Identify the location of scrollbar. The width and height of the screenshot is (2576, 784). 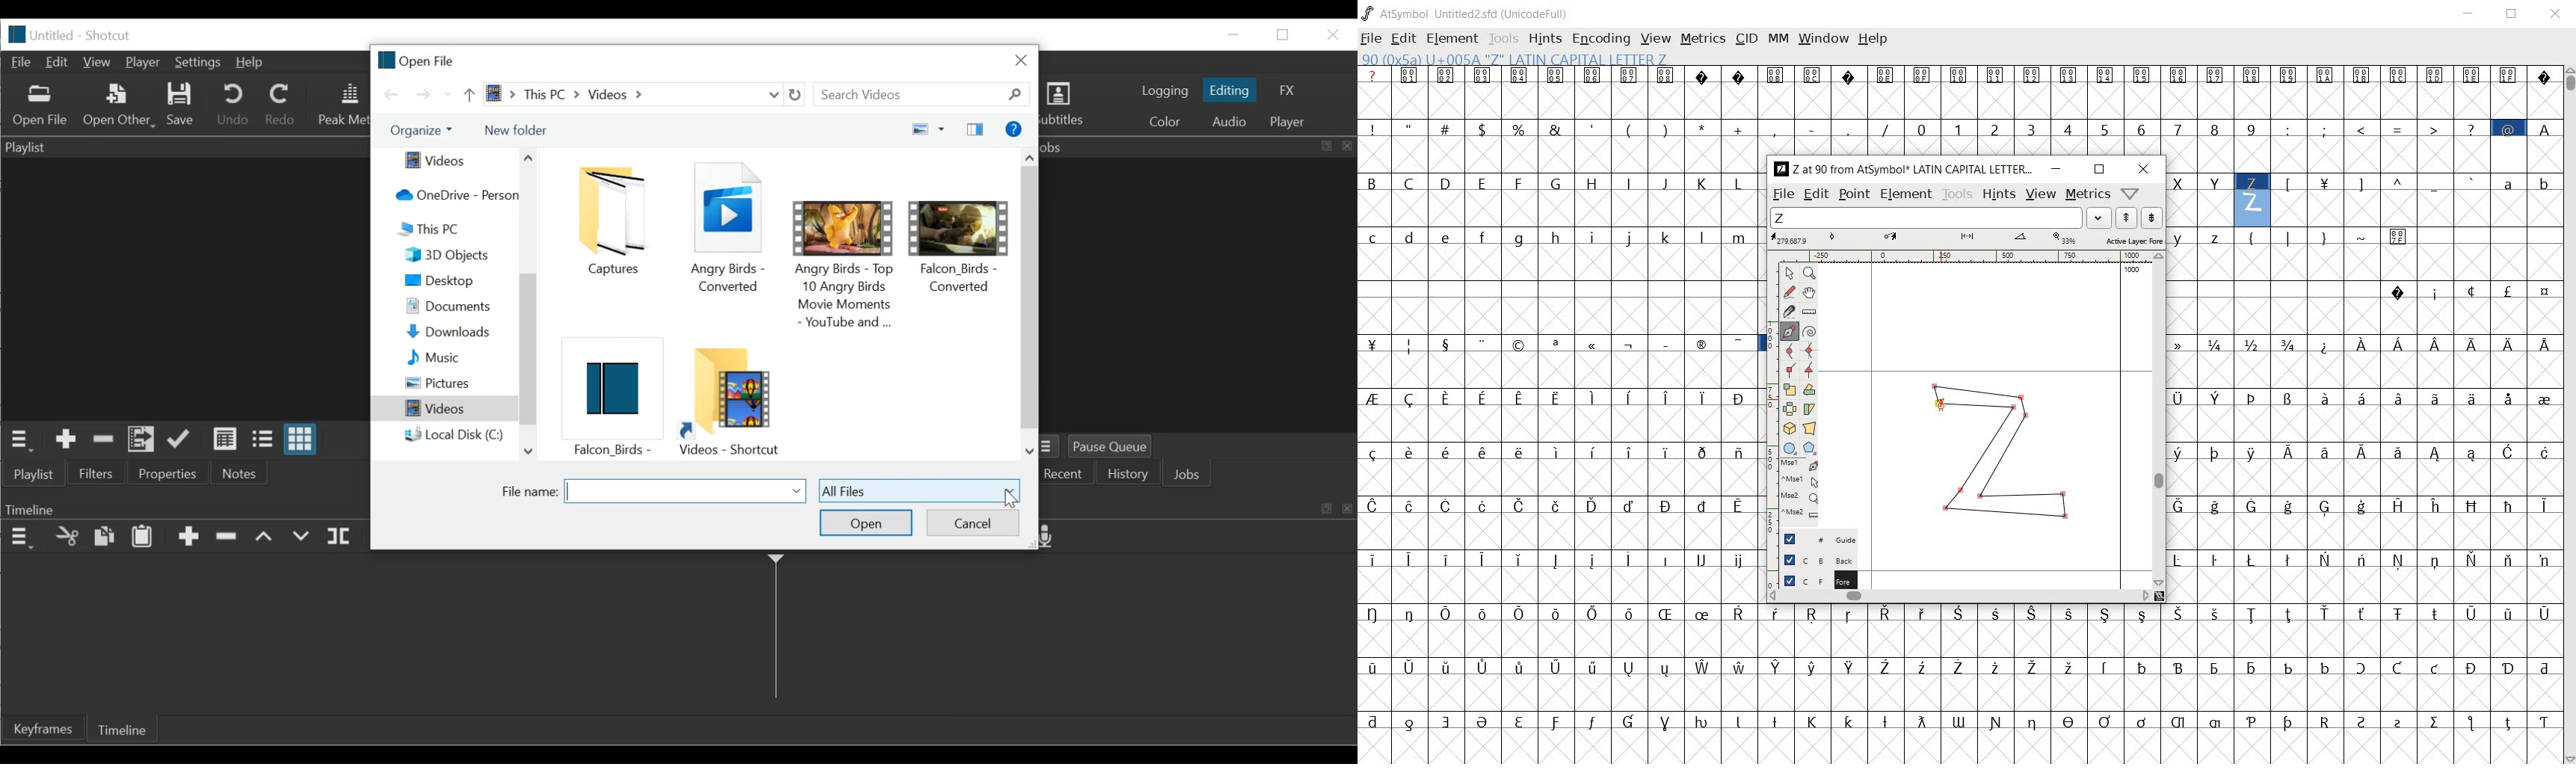
(2157, 419).